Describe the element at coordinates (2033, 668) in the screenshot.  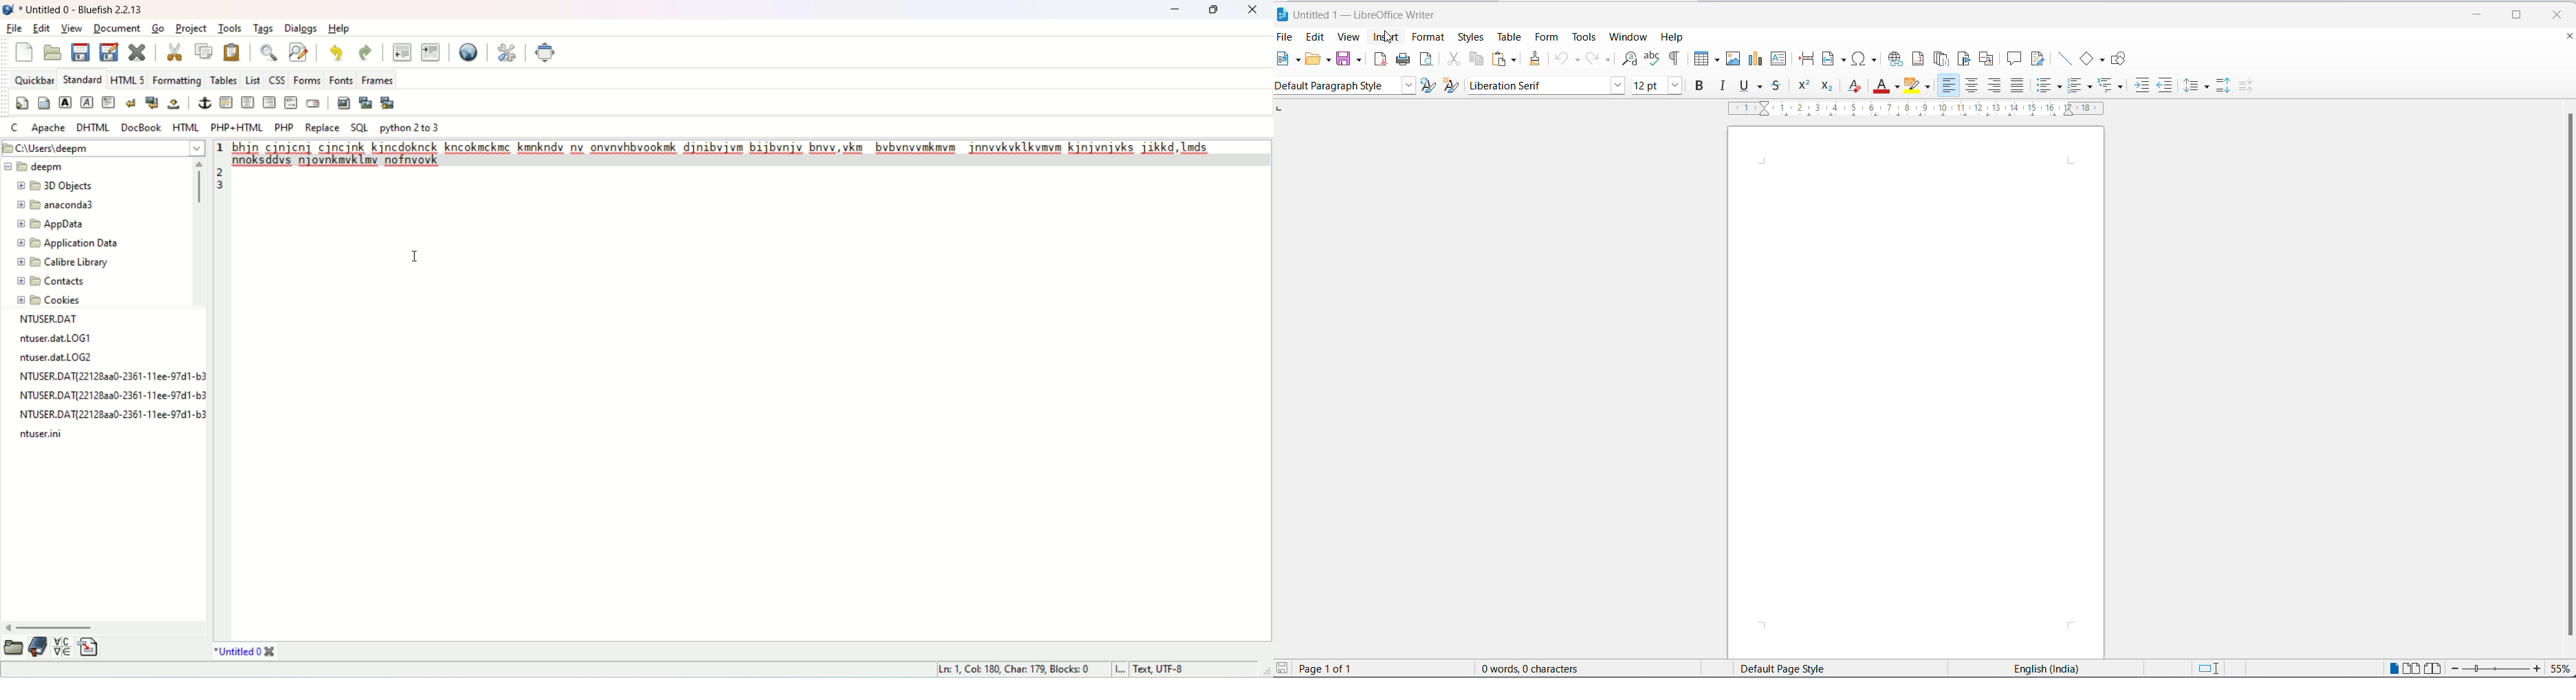
I see `English(India)` at that location.